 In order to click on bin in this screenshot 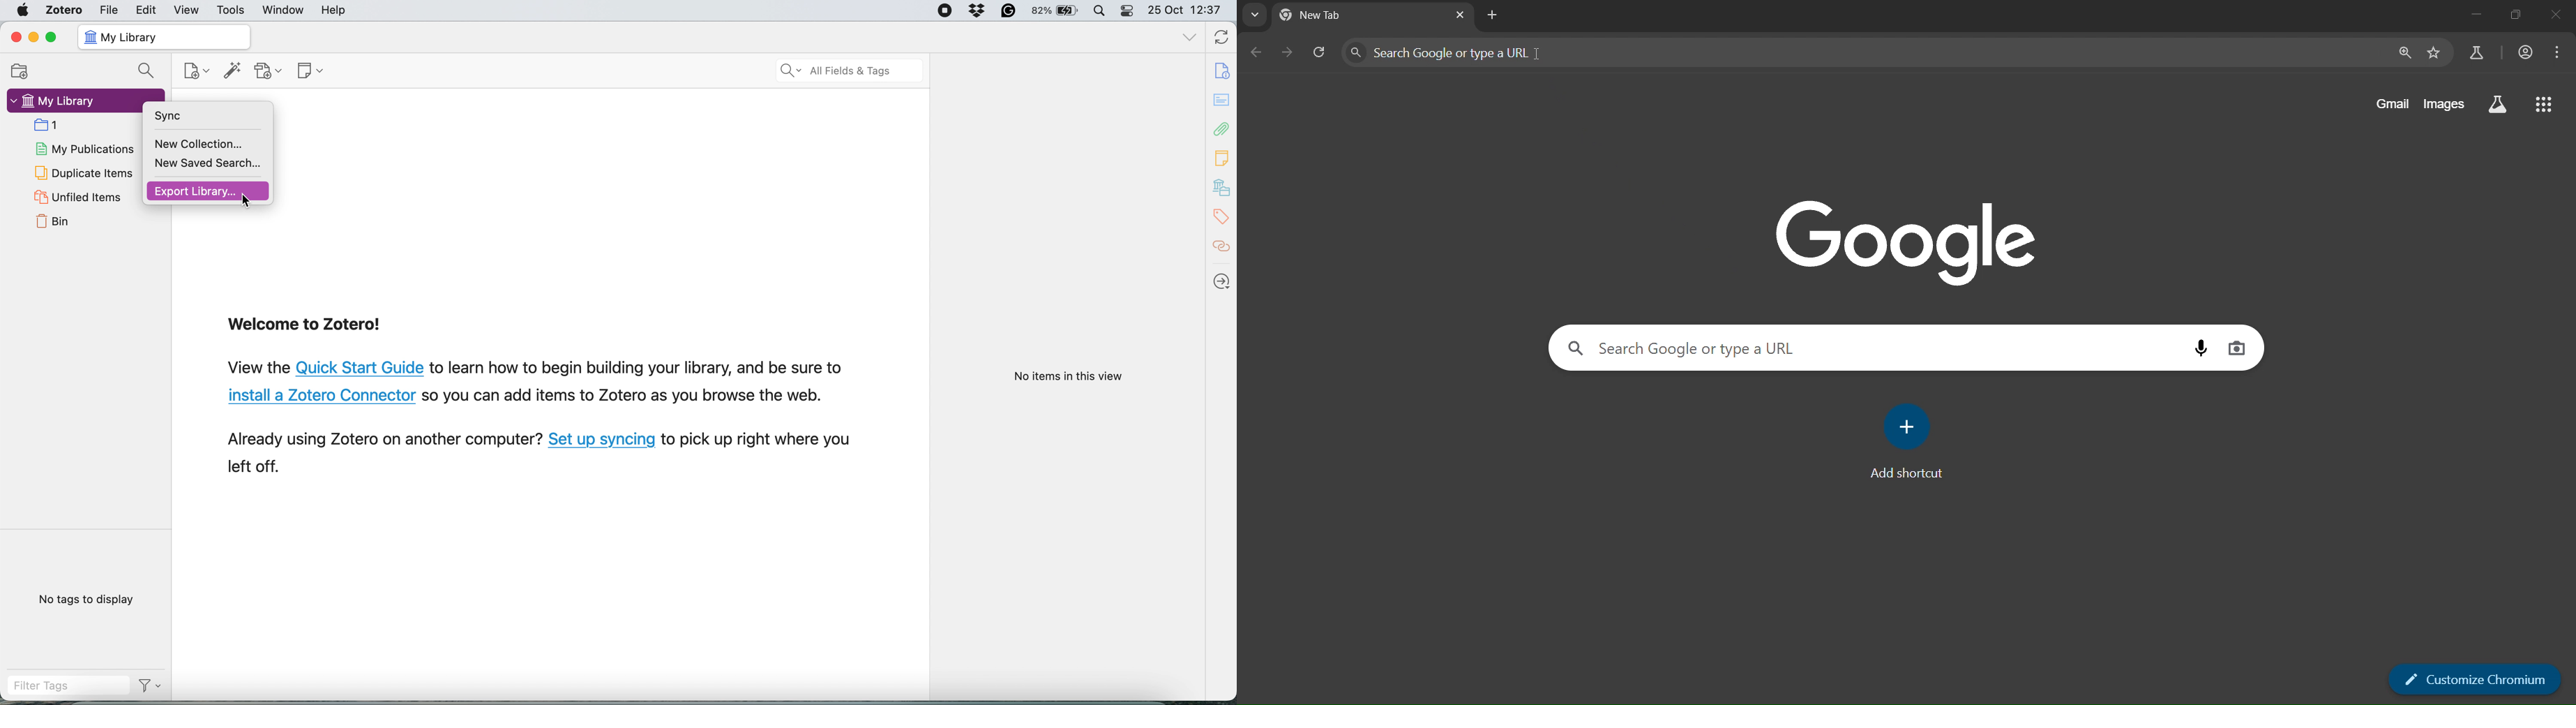, I will do `click(54, 224)`.